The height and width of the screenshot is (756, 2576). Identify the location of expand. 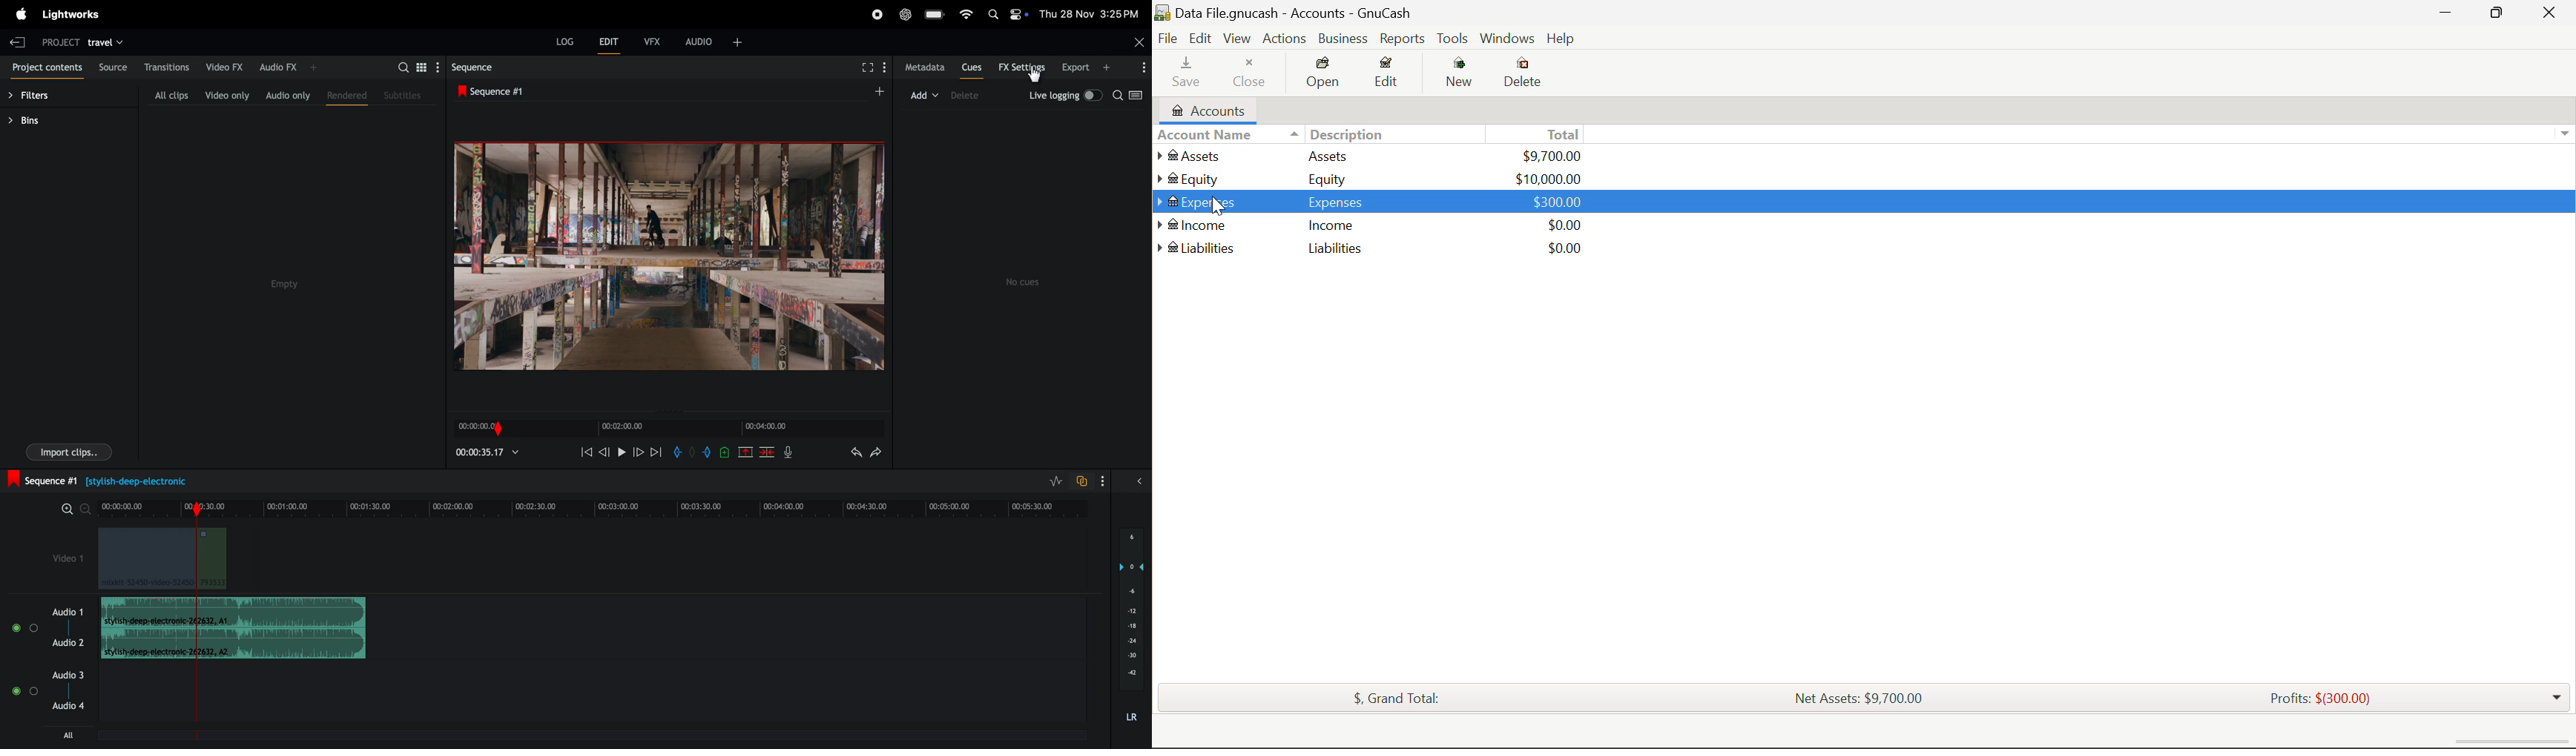
(1121, 479).